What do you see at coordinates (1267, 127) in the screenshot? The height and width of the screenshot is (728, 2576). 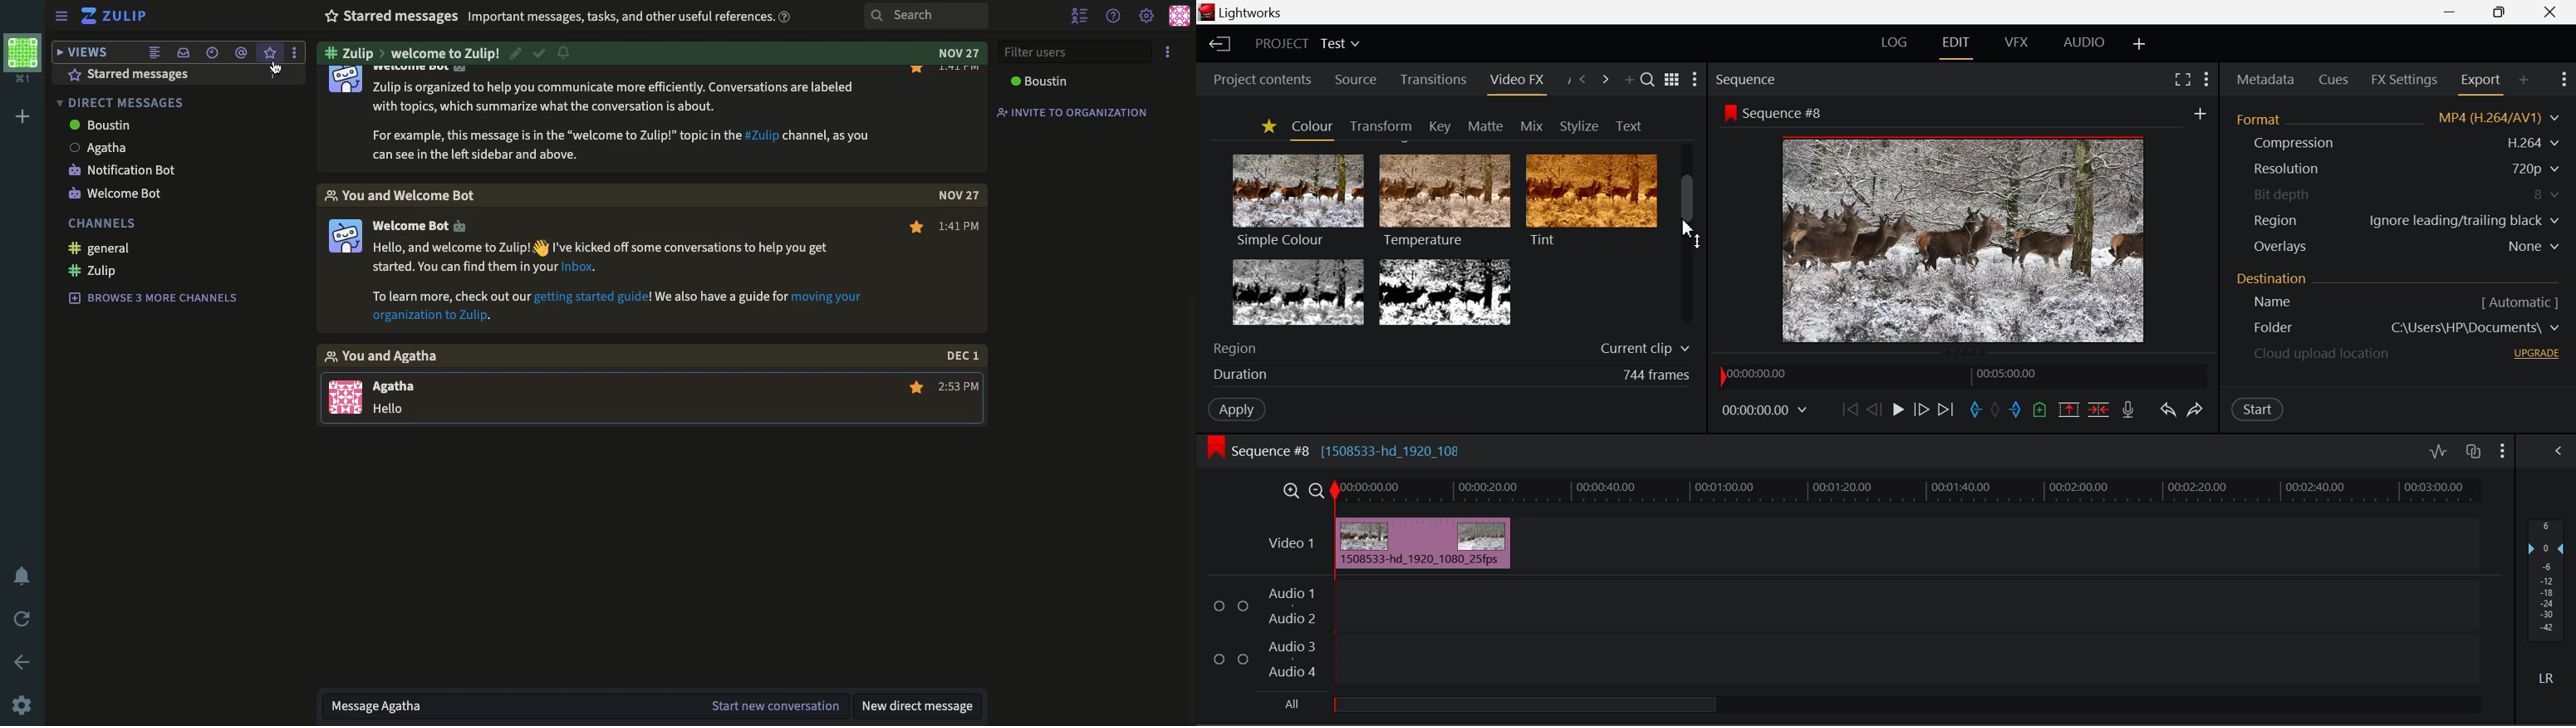 I see `Favorites` at bounding box center [1267, 127].